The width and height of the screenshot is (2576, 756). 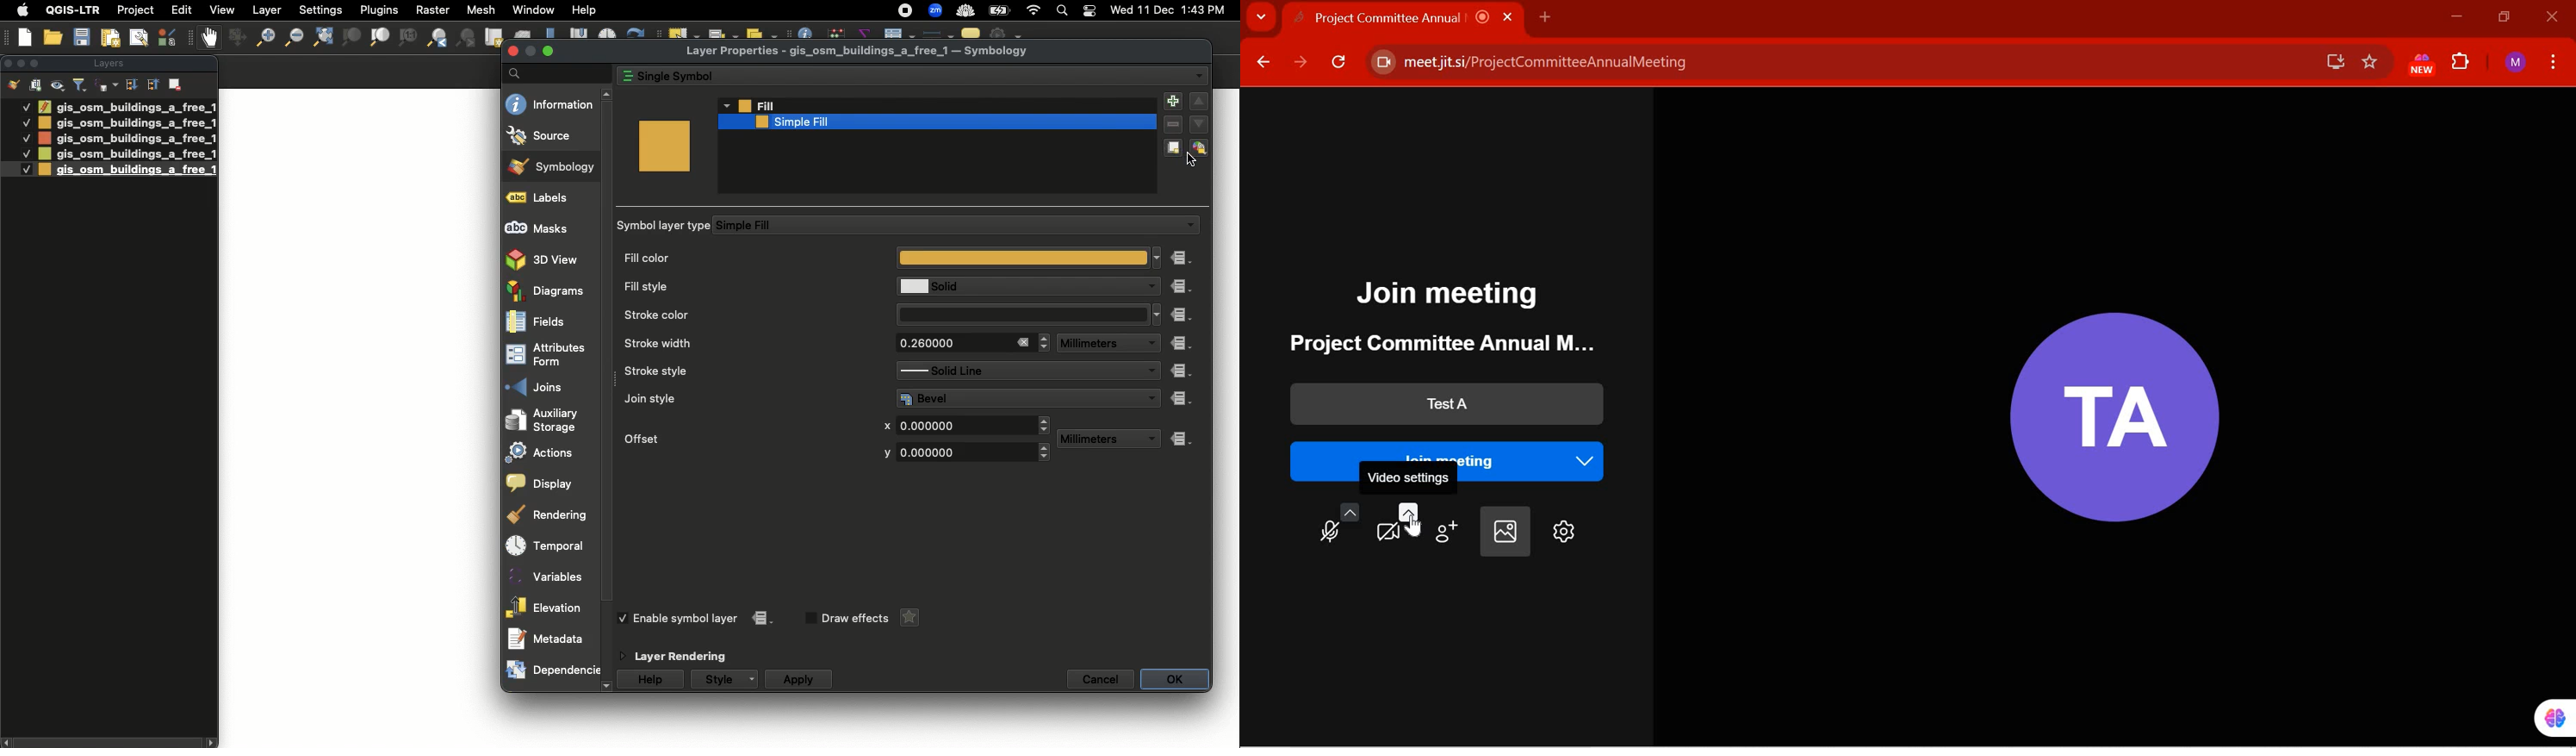 What do you see at coordinates (550, 386) in the screenshot?
I see `Joins` at bounding box center [550, 386].